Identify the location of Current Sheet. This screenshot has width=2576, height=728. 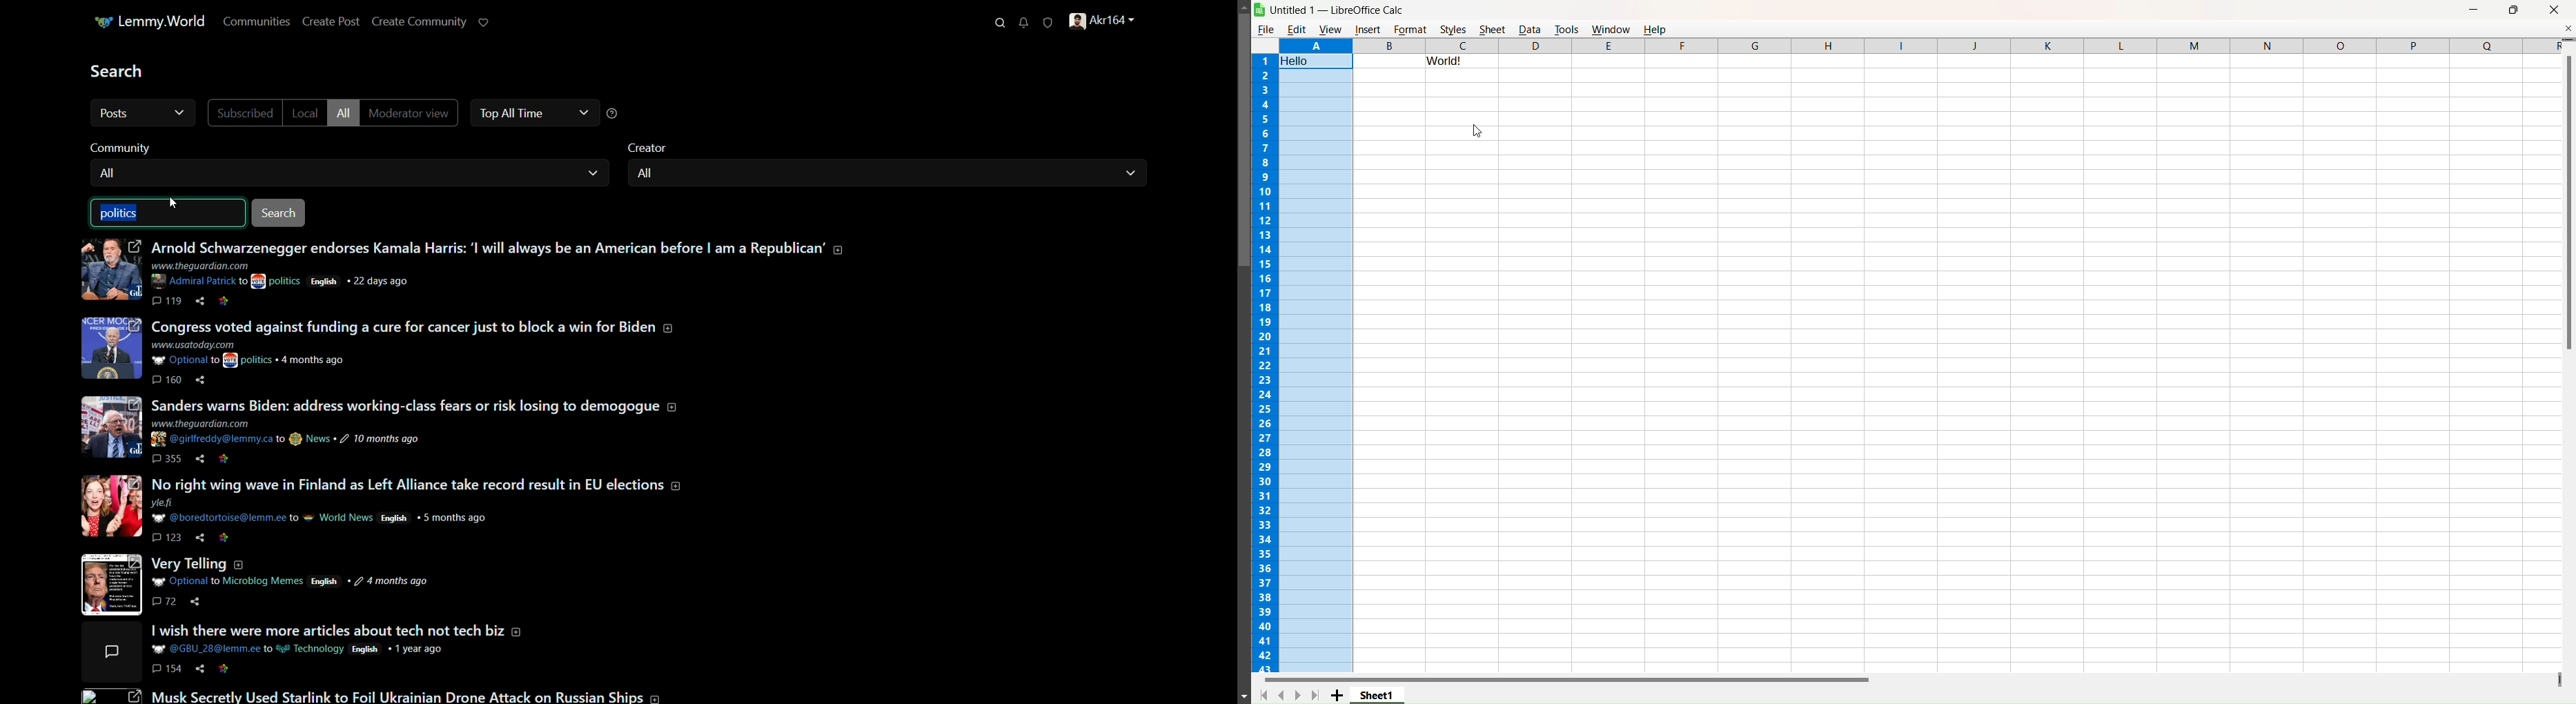
(1377, 694).